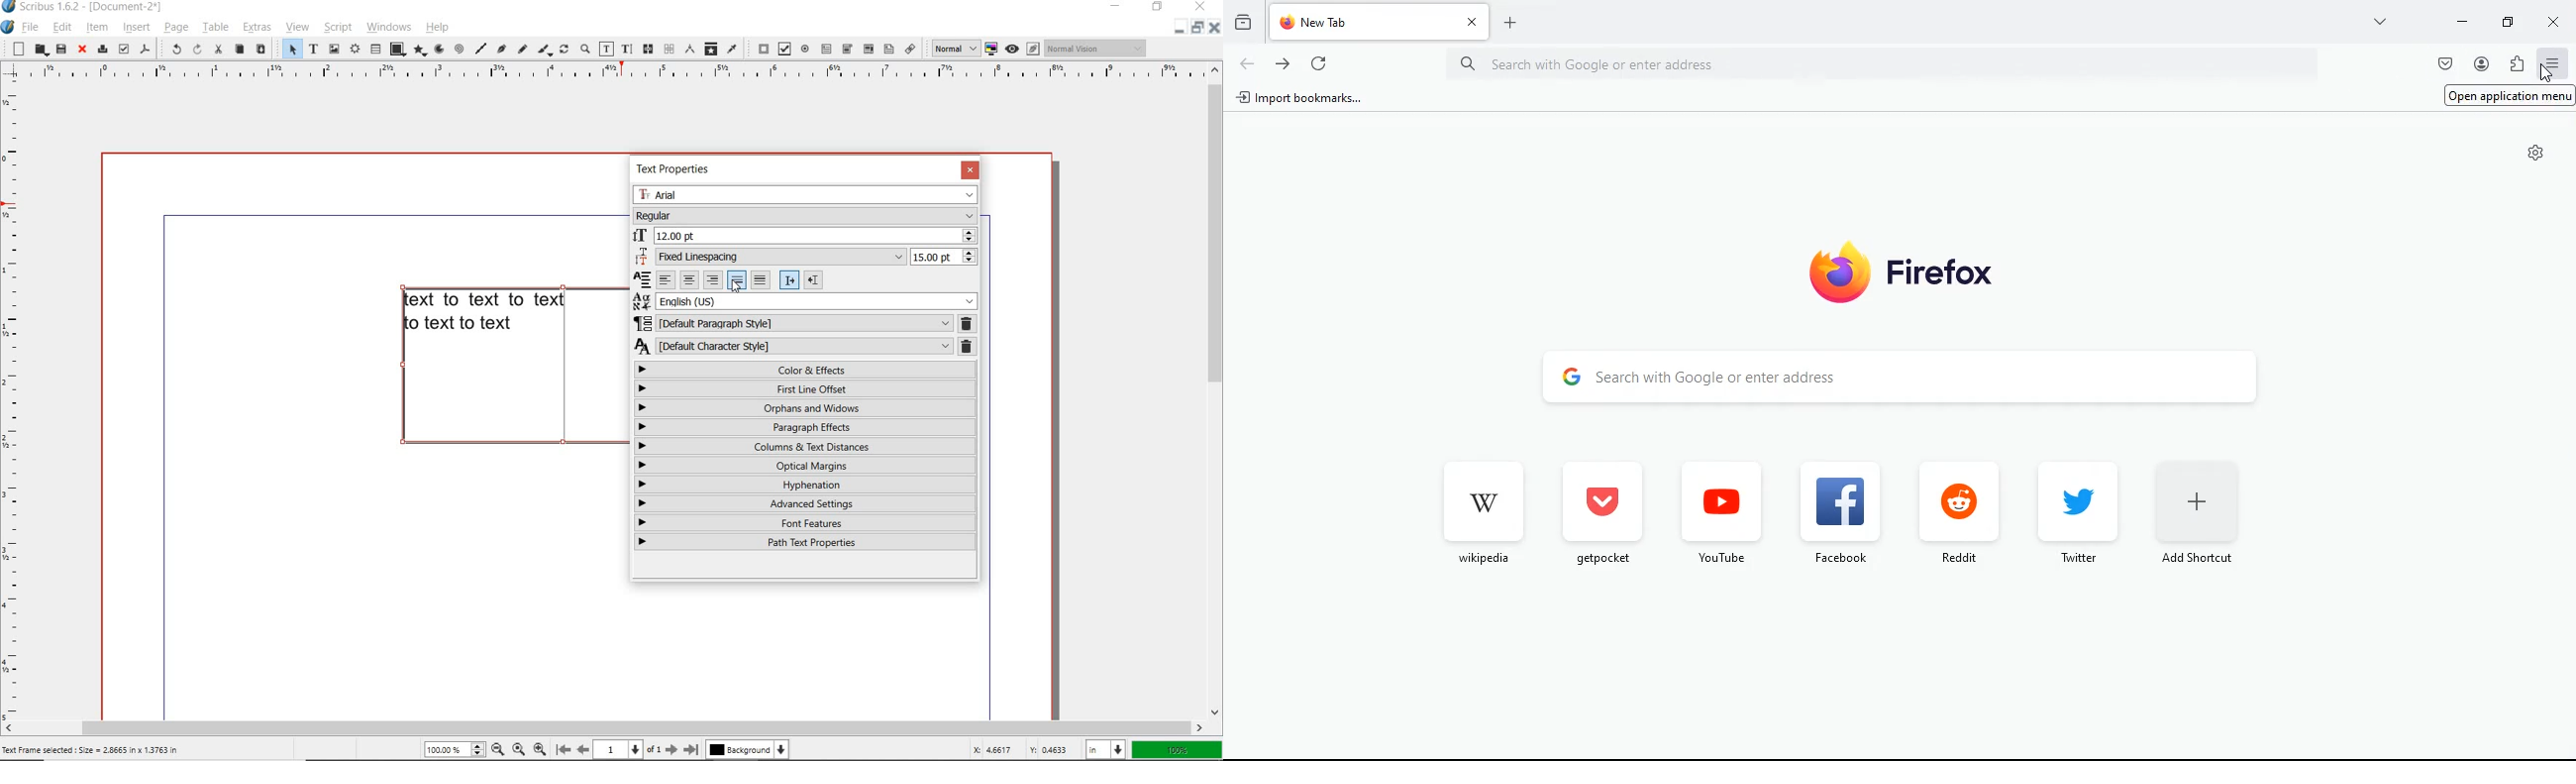  What do you see at coordinates (747, 749) in the screenshot?
I see `background ` at bounding box center [747, 749].